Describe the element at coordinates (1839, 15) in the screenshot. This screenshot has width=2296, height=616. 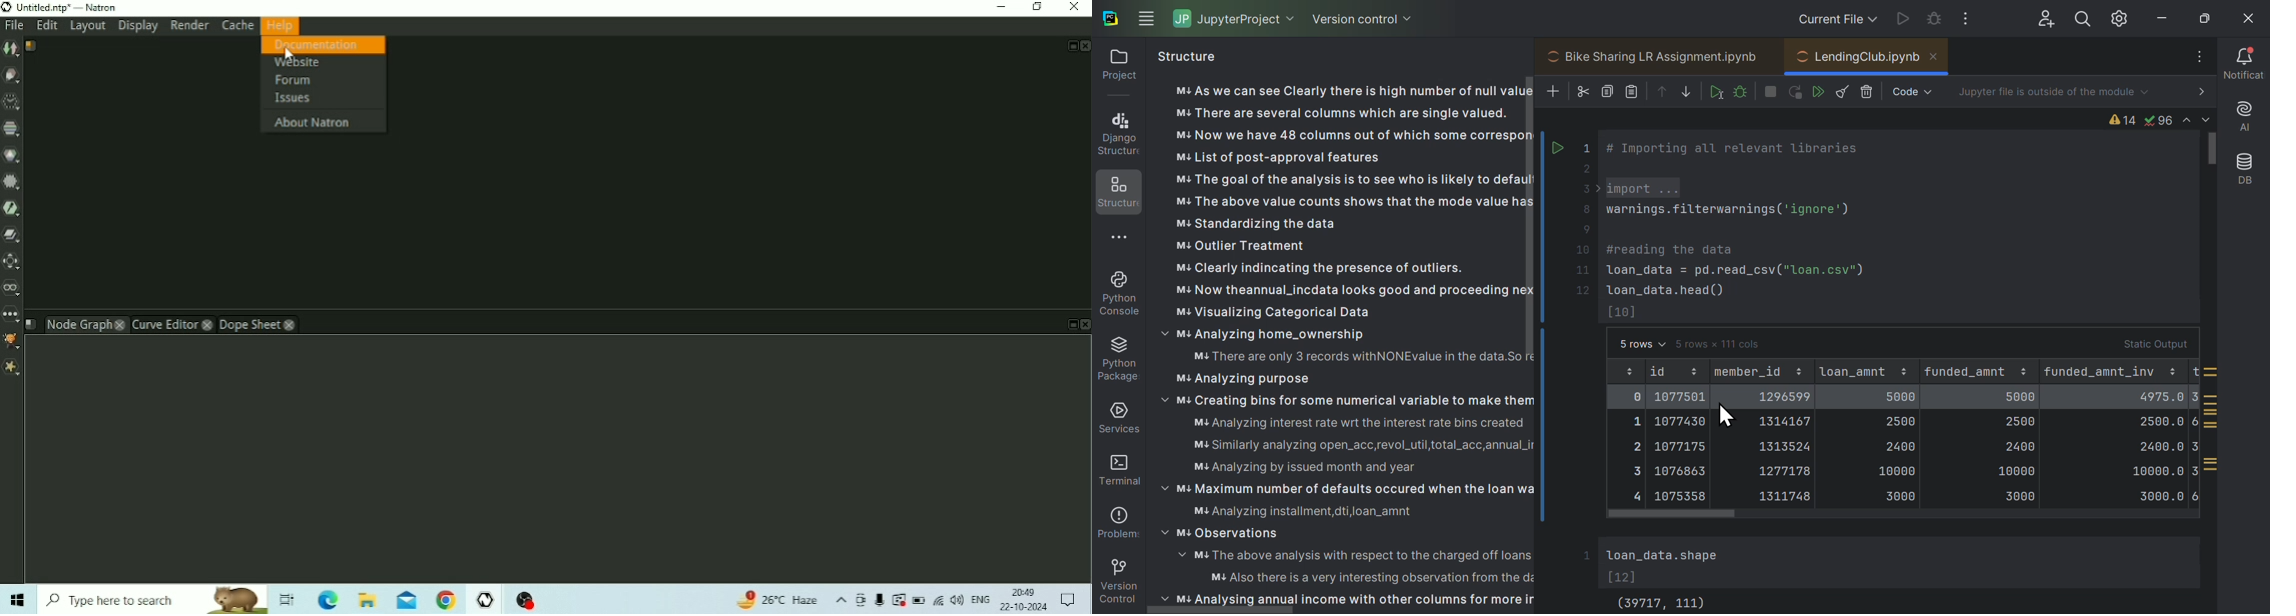
I see `Current files` at that location.